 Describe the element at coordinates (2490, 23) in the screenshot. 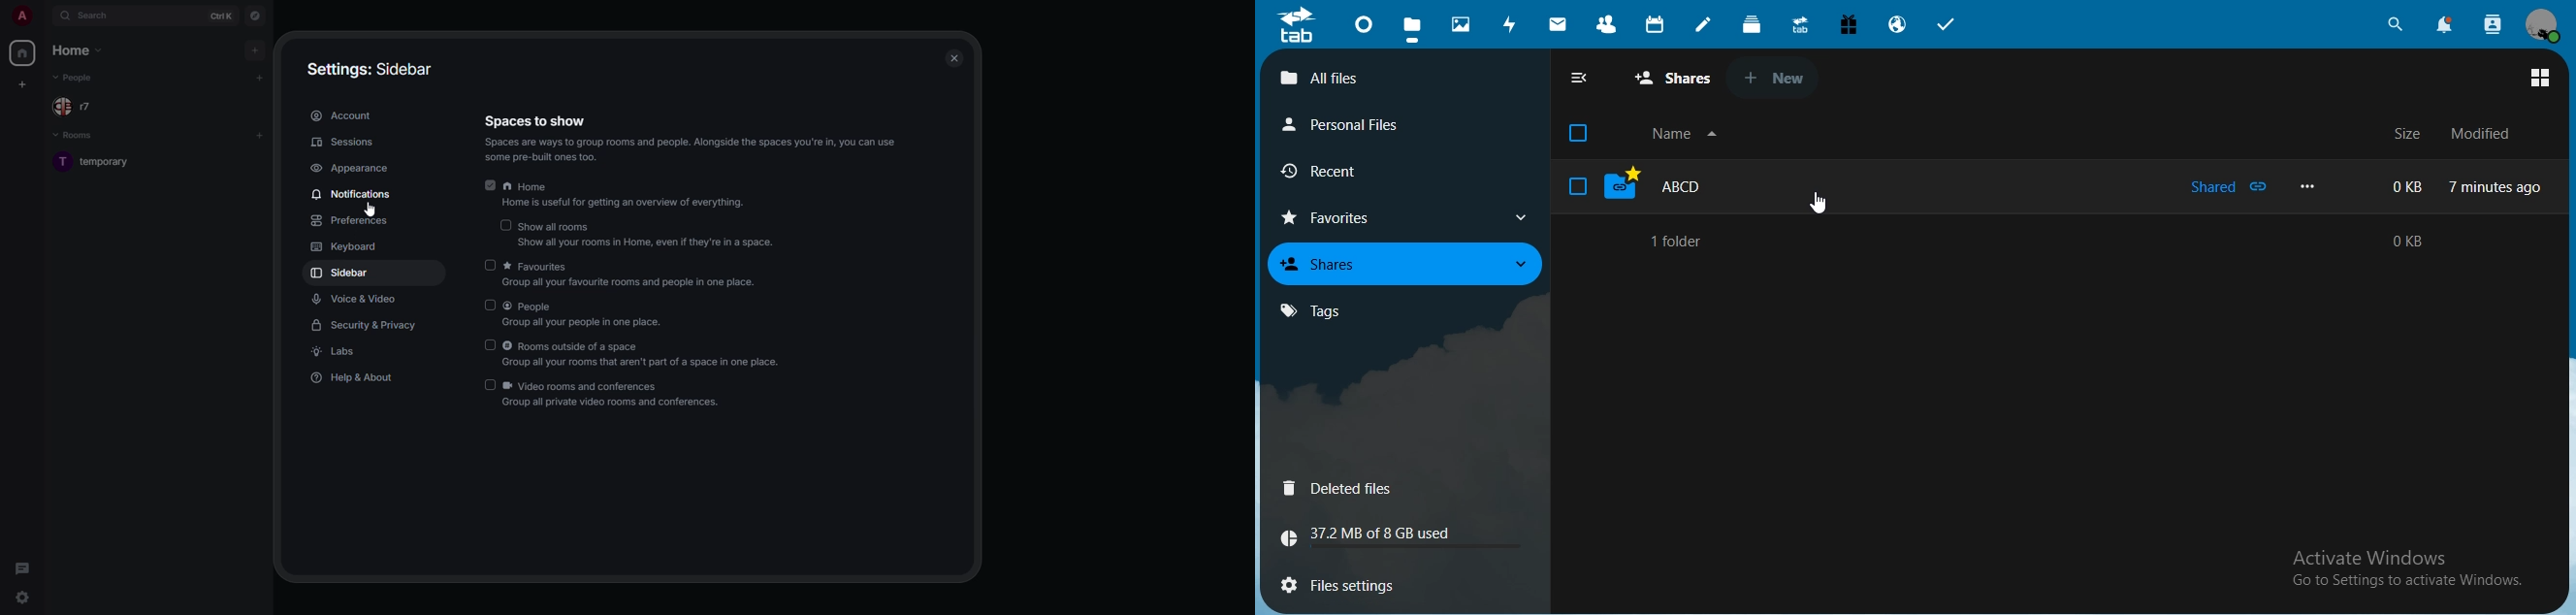

I see `search contacts` at that location.